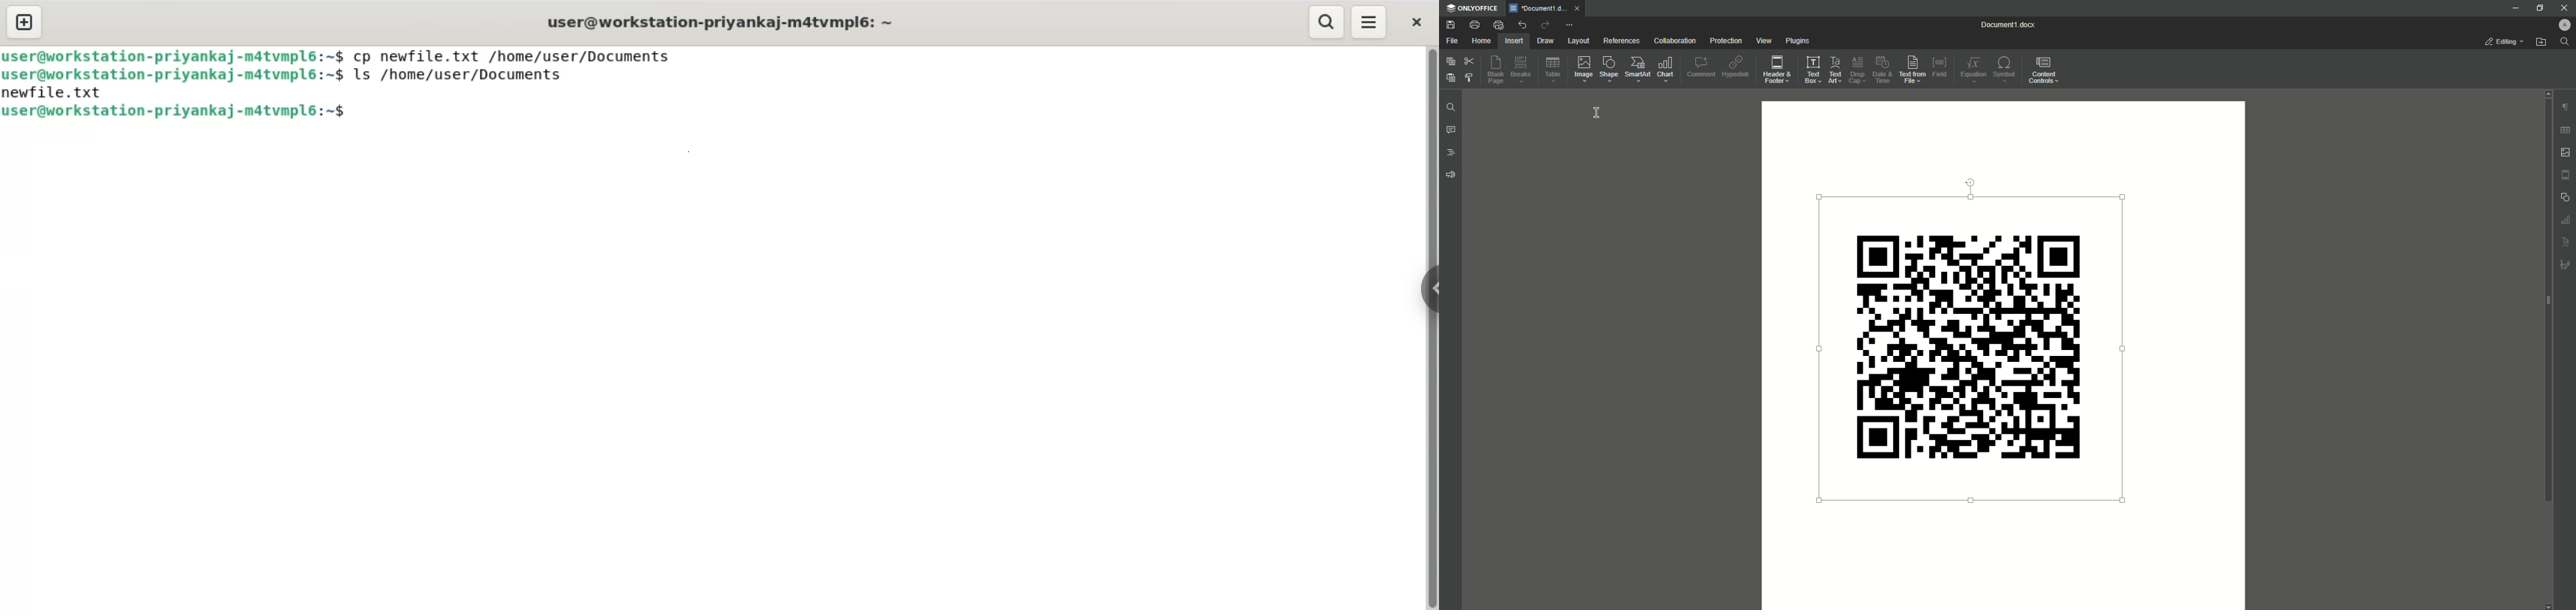 The image size is (2576, 616). I want to click on Cut, so click(1469, 61).